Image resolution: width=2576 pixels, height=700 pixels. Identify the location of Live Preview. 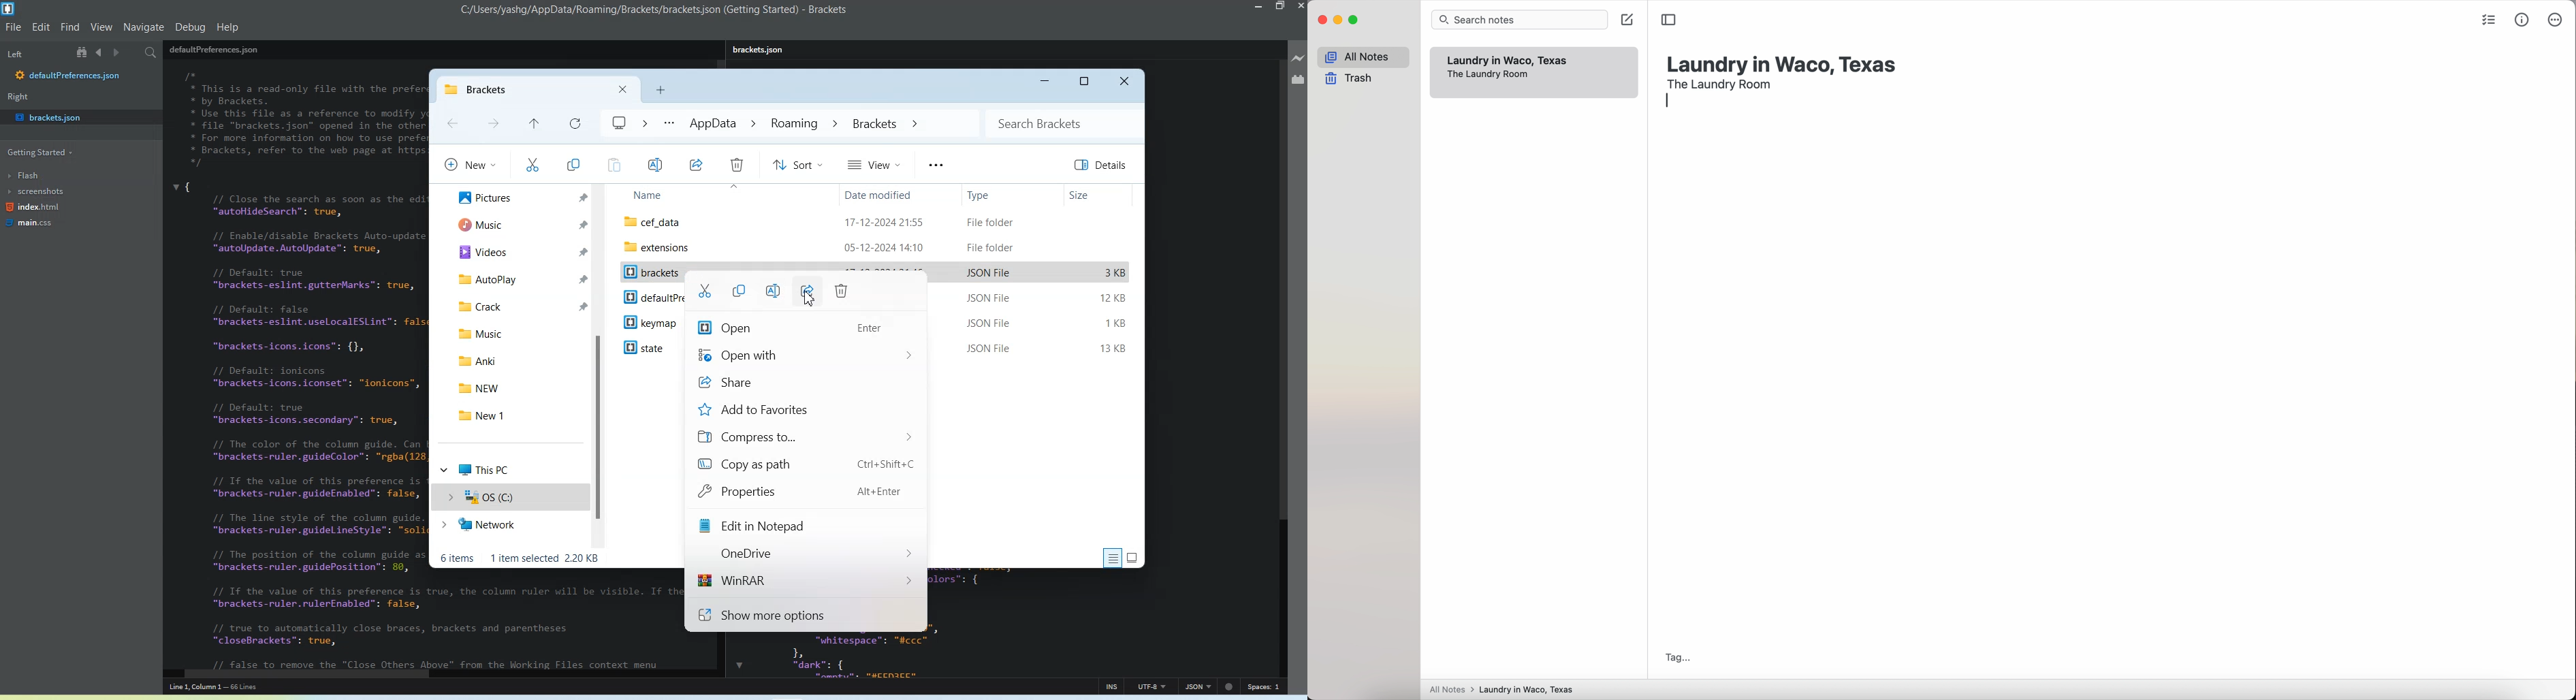
(1298, 59).